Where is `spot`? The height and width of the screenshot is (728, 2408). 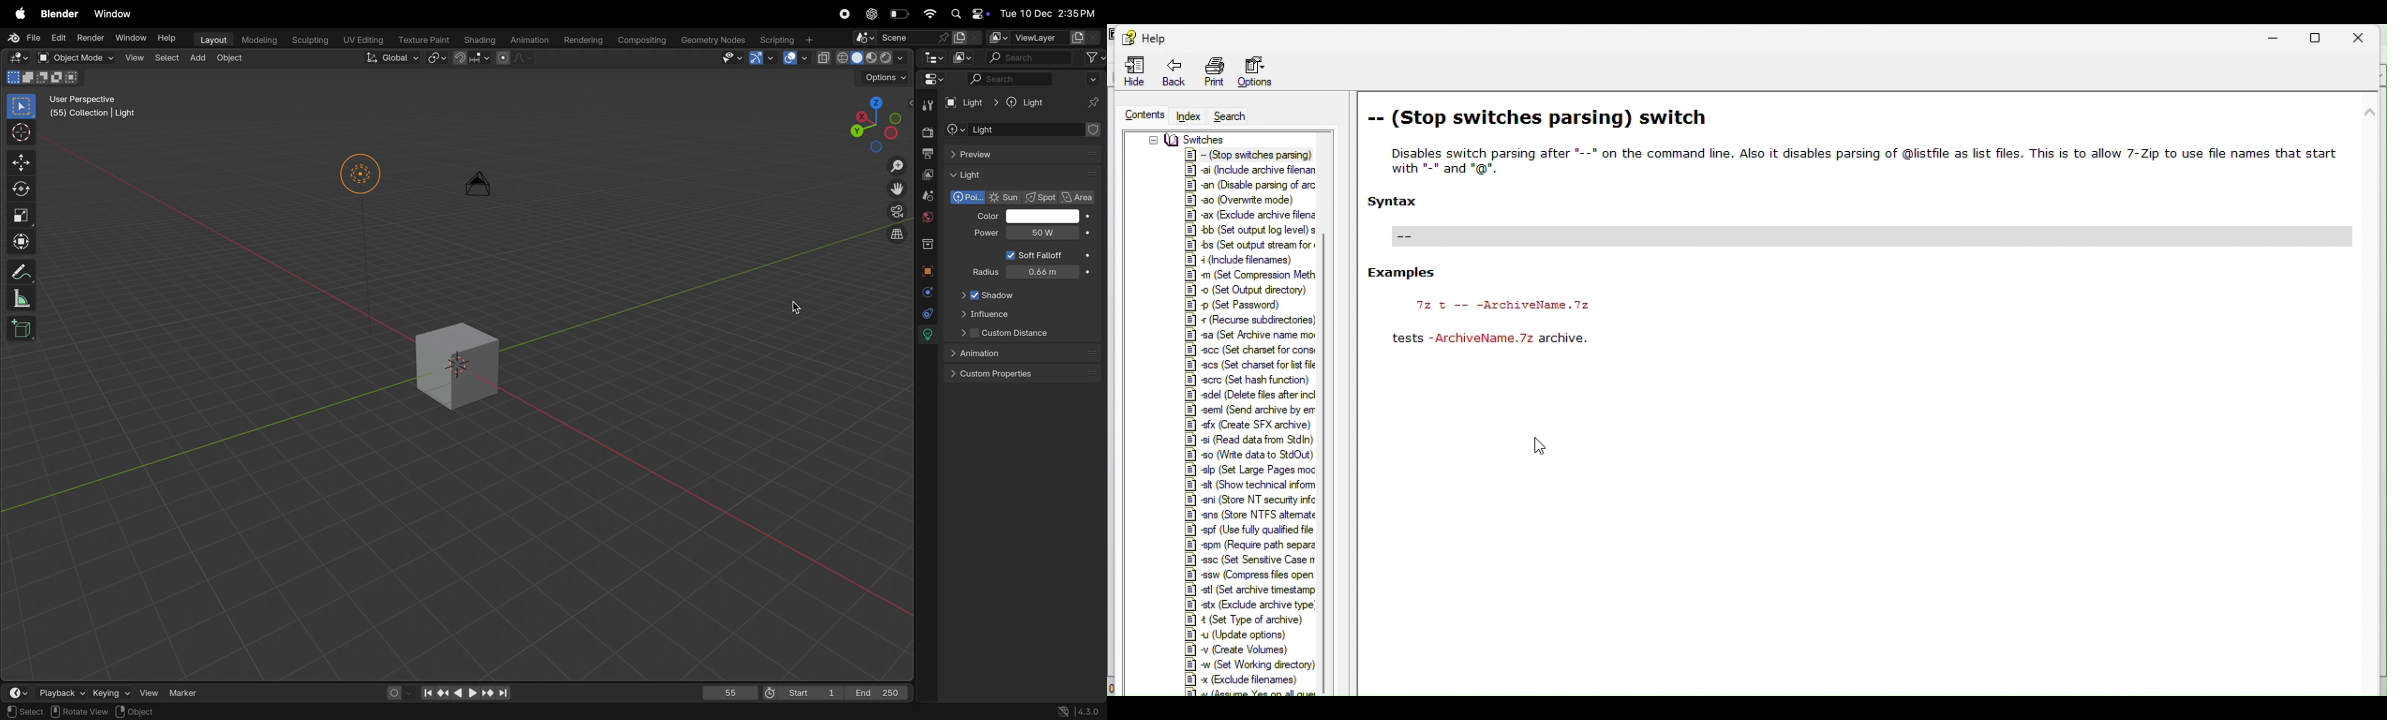 spot is located at coordinates (1043, 198).